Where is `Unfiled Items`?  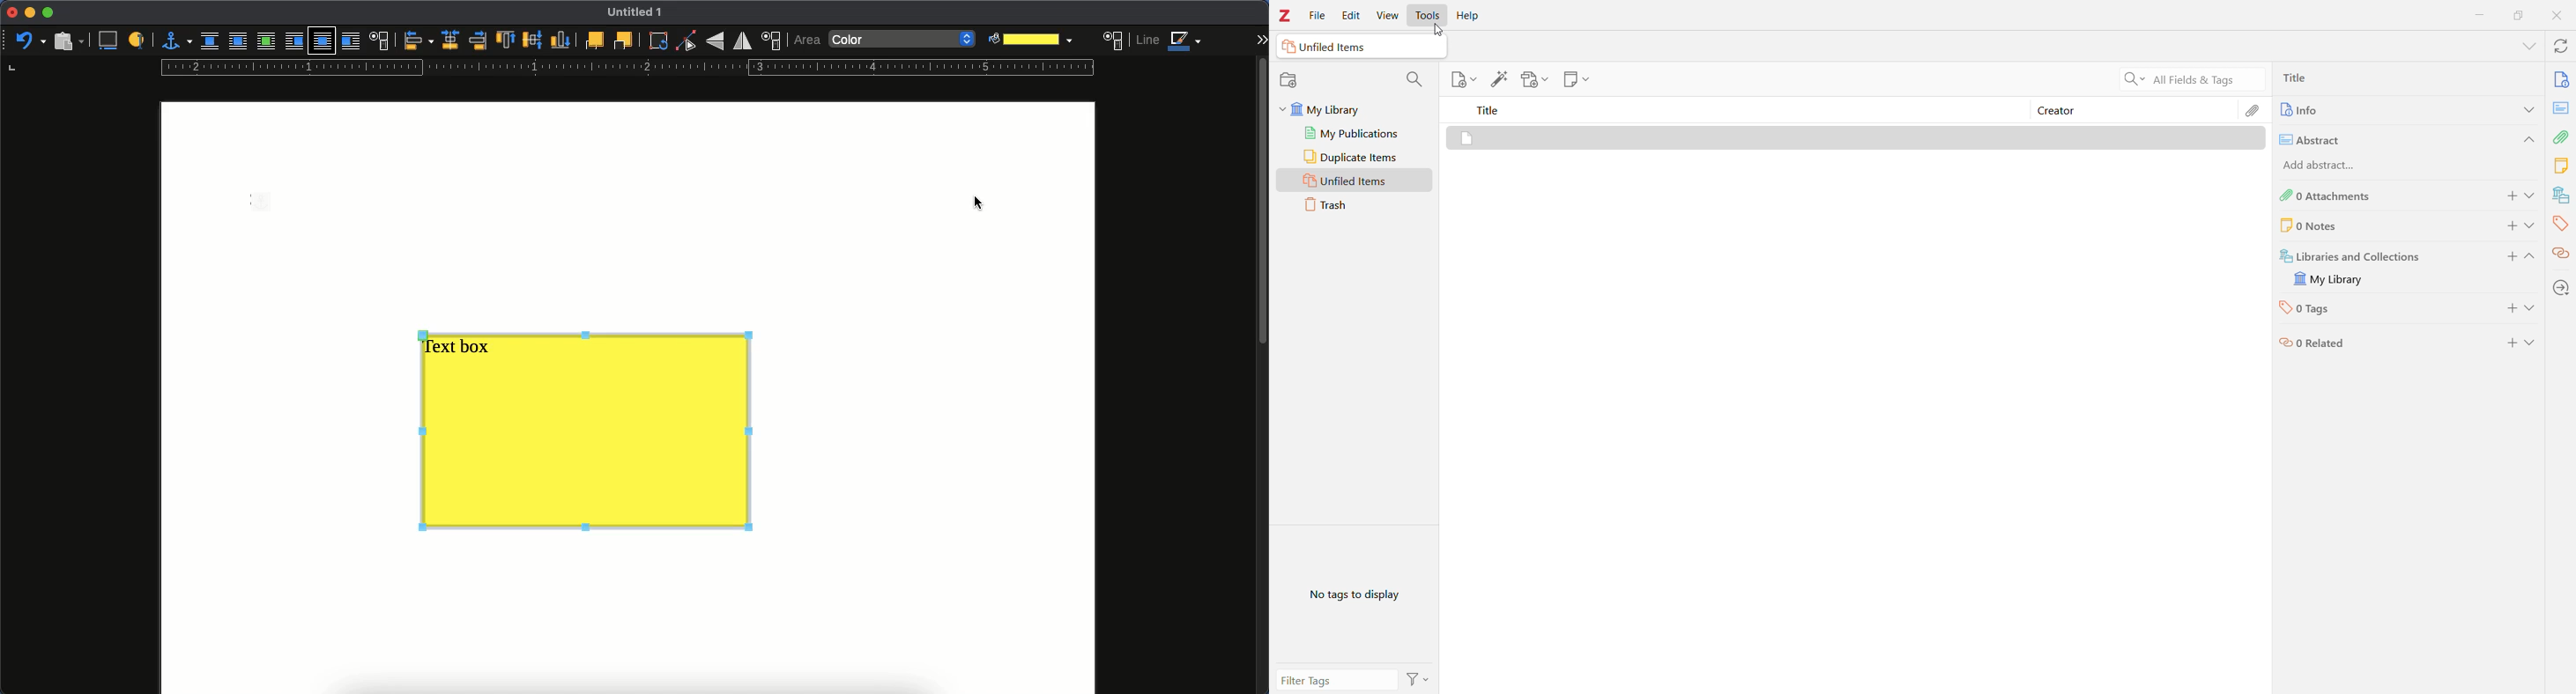
Unfiled Items is located at coordinates (1362, 46).